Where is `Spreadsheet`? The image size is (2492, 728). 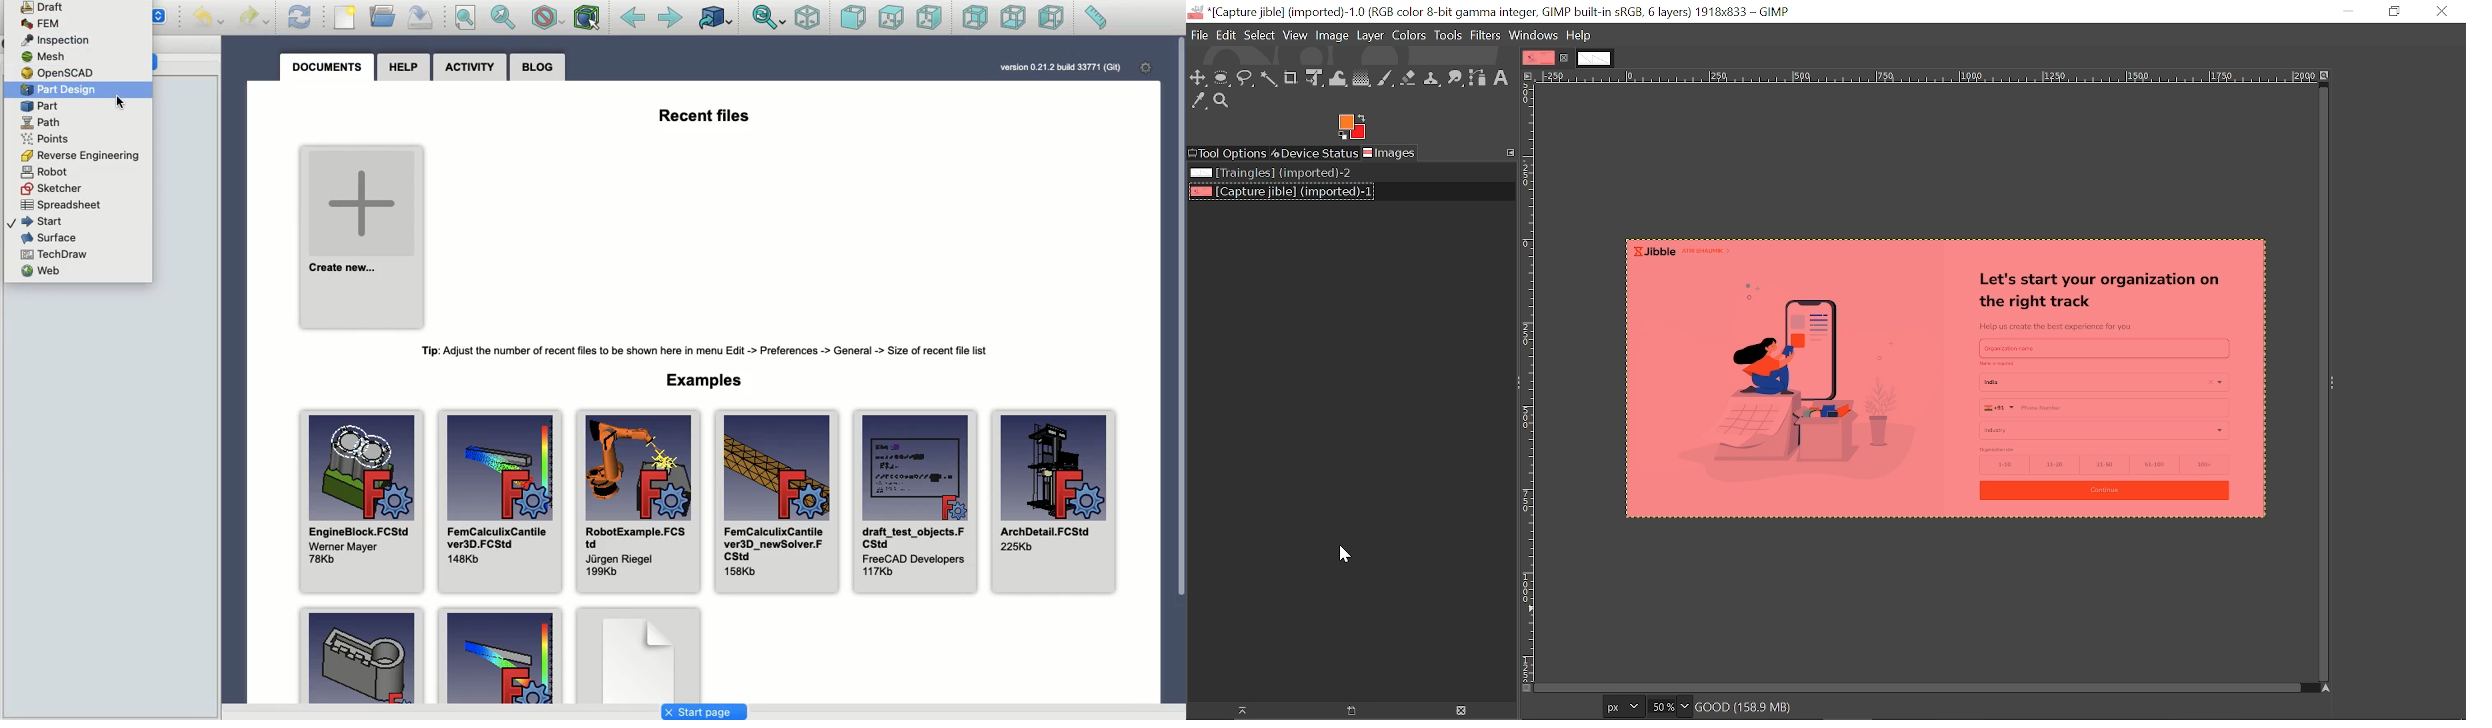
Spreadsheet is located at coordinates (62, 204).